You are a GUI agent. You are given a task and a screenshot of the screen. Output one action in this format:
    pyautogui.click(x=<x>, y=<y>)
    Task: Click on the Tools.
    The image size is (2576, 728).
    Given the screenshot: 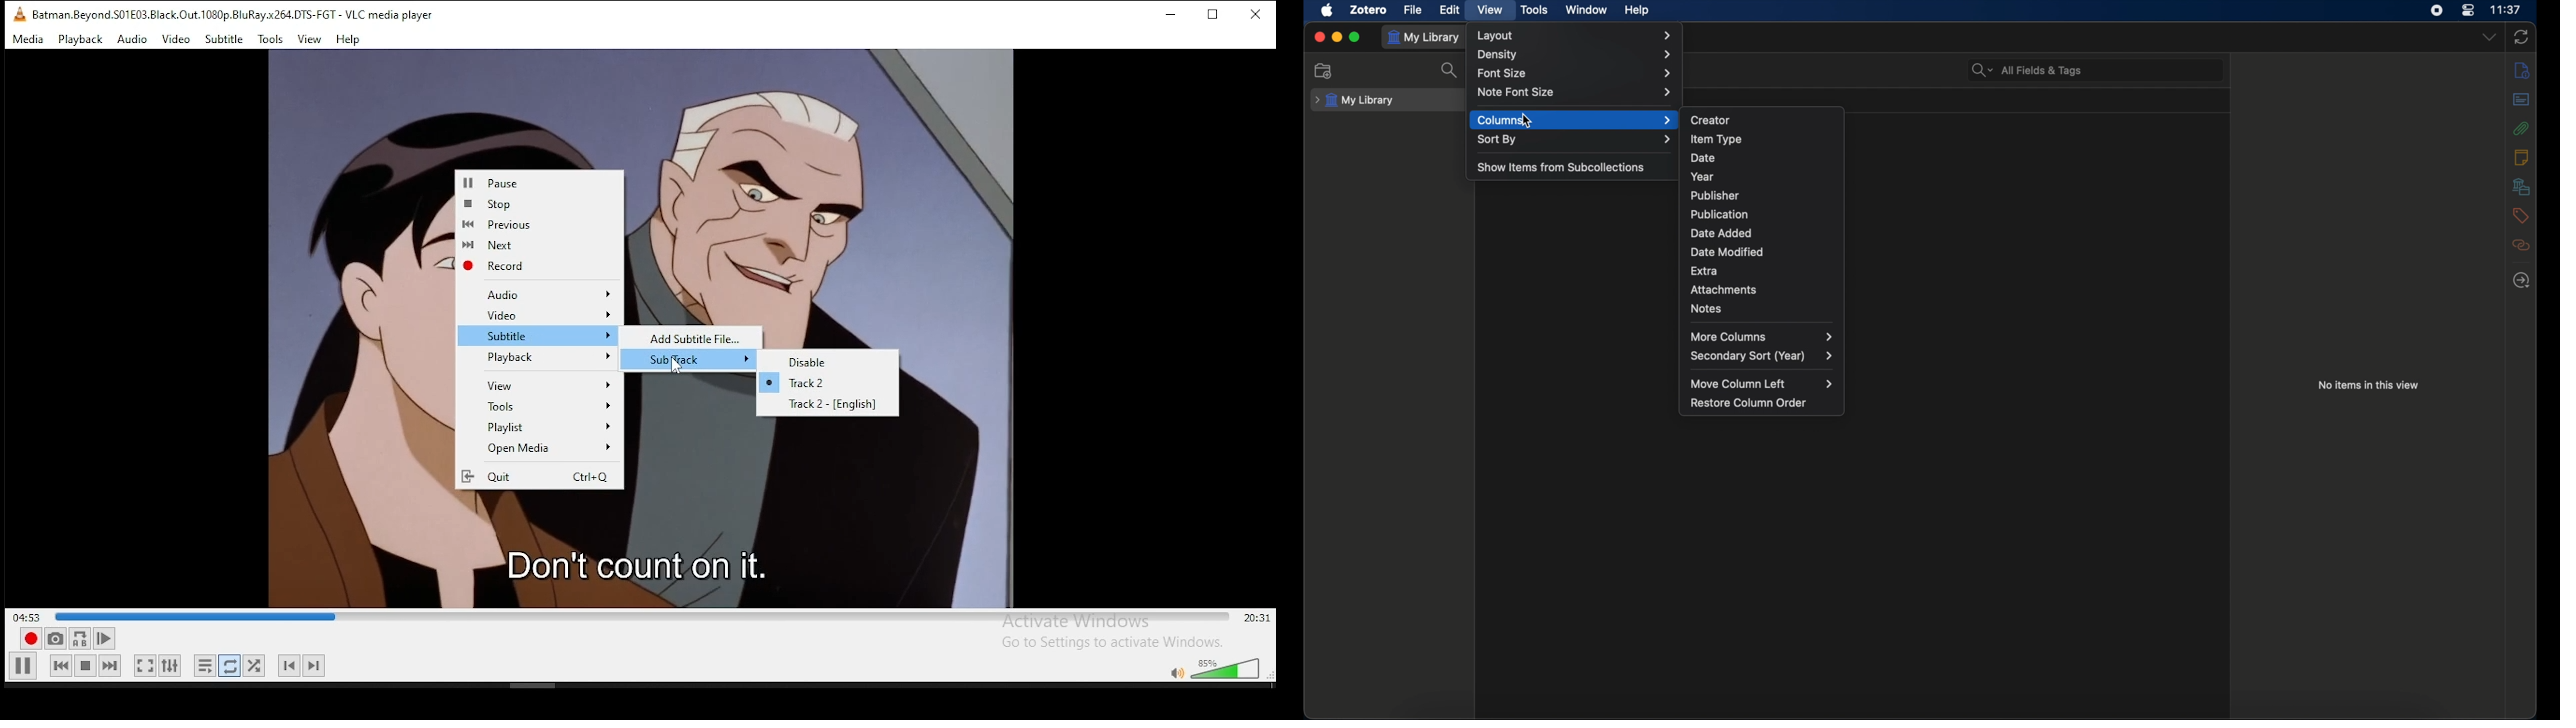 What is the action you would take?
    pyautogui.click(x=270, y=40)
    